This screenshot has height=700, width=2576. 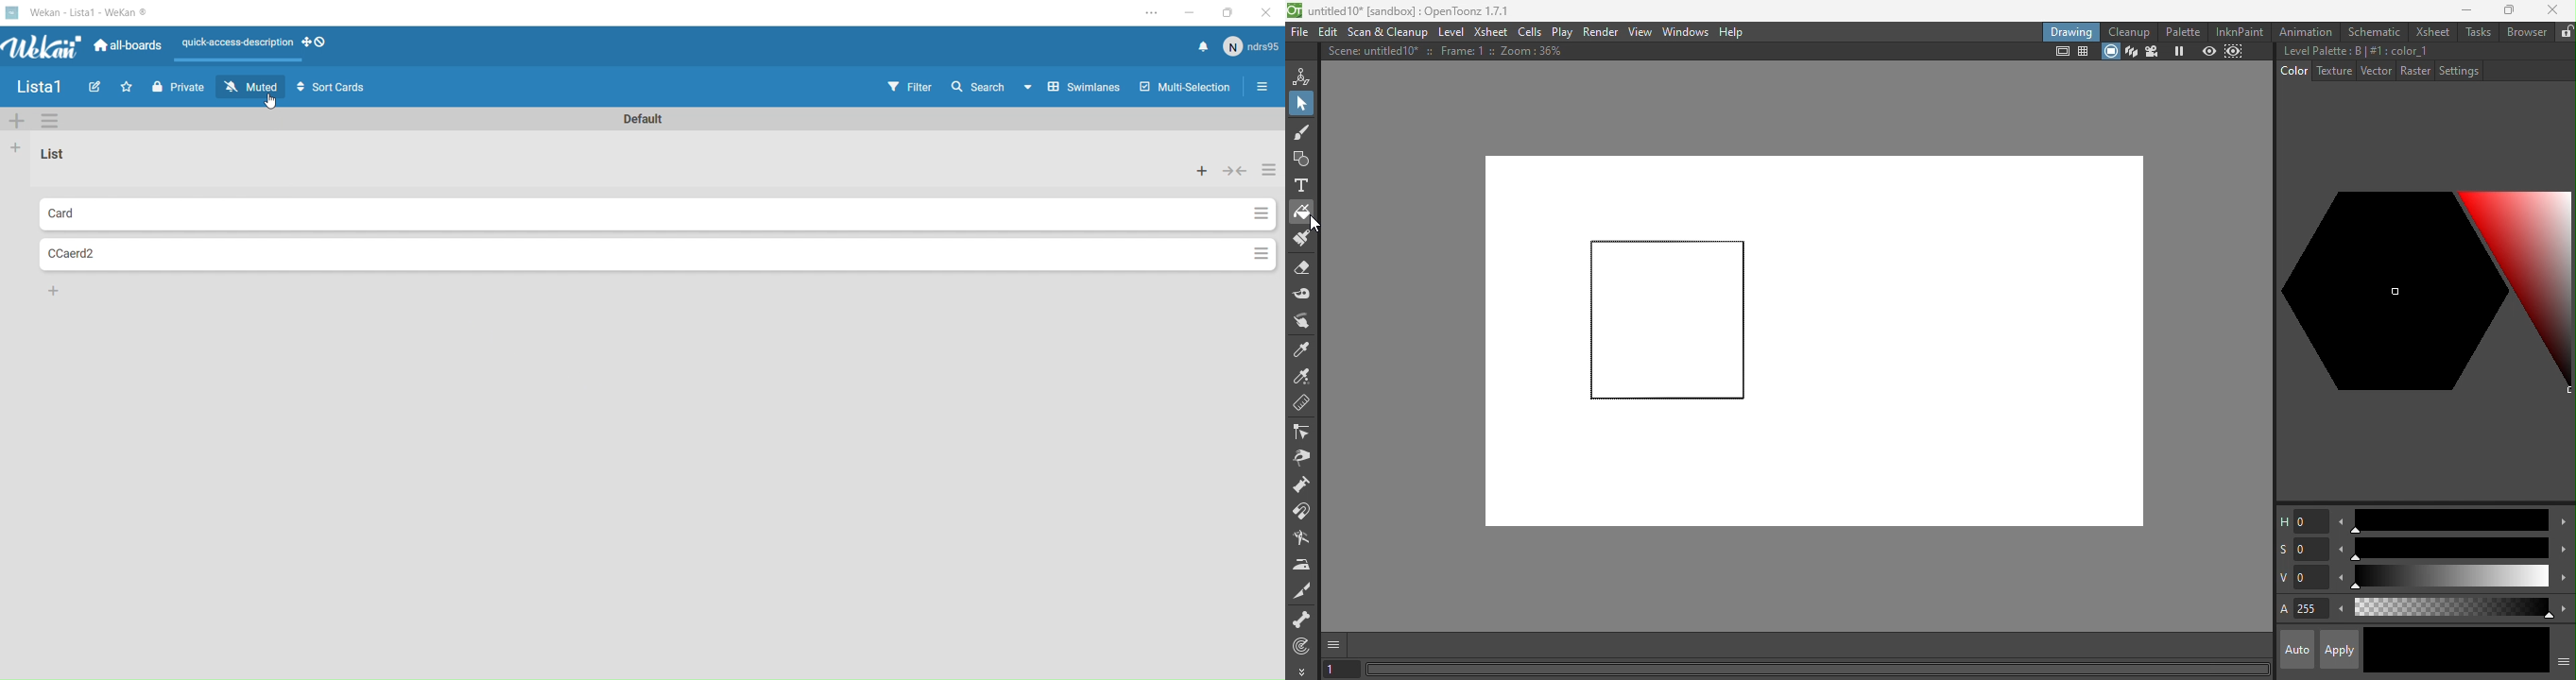 I want to click on Private, so click(x=178, y=88).